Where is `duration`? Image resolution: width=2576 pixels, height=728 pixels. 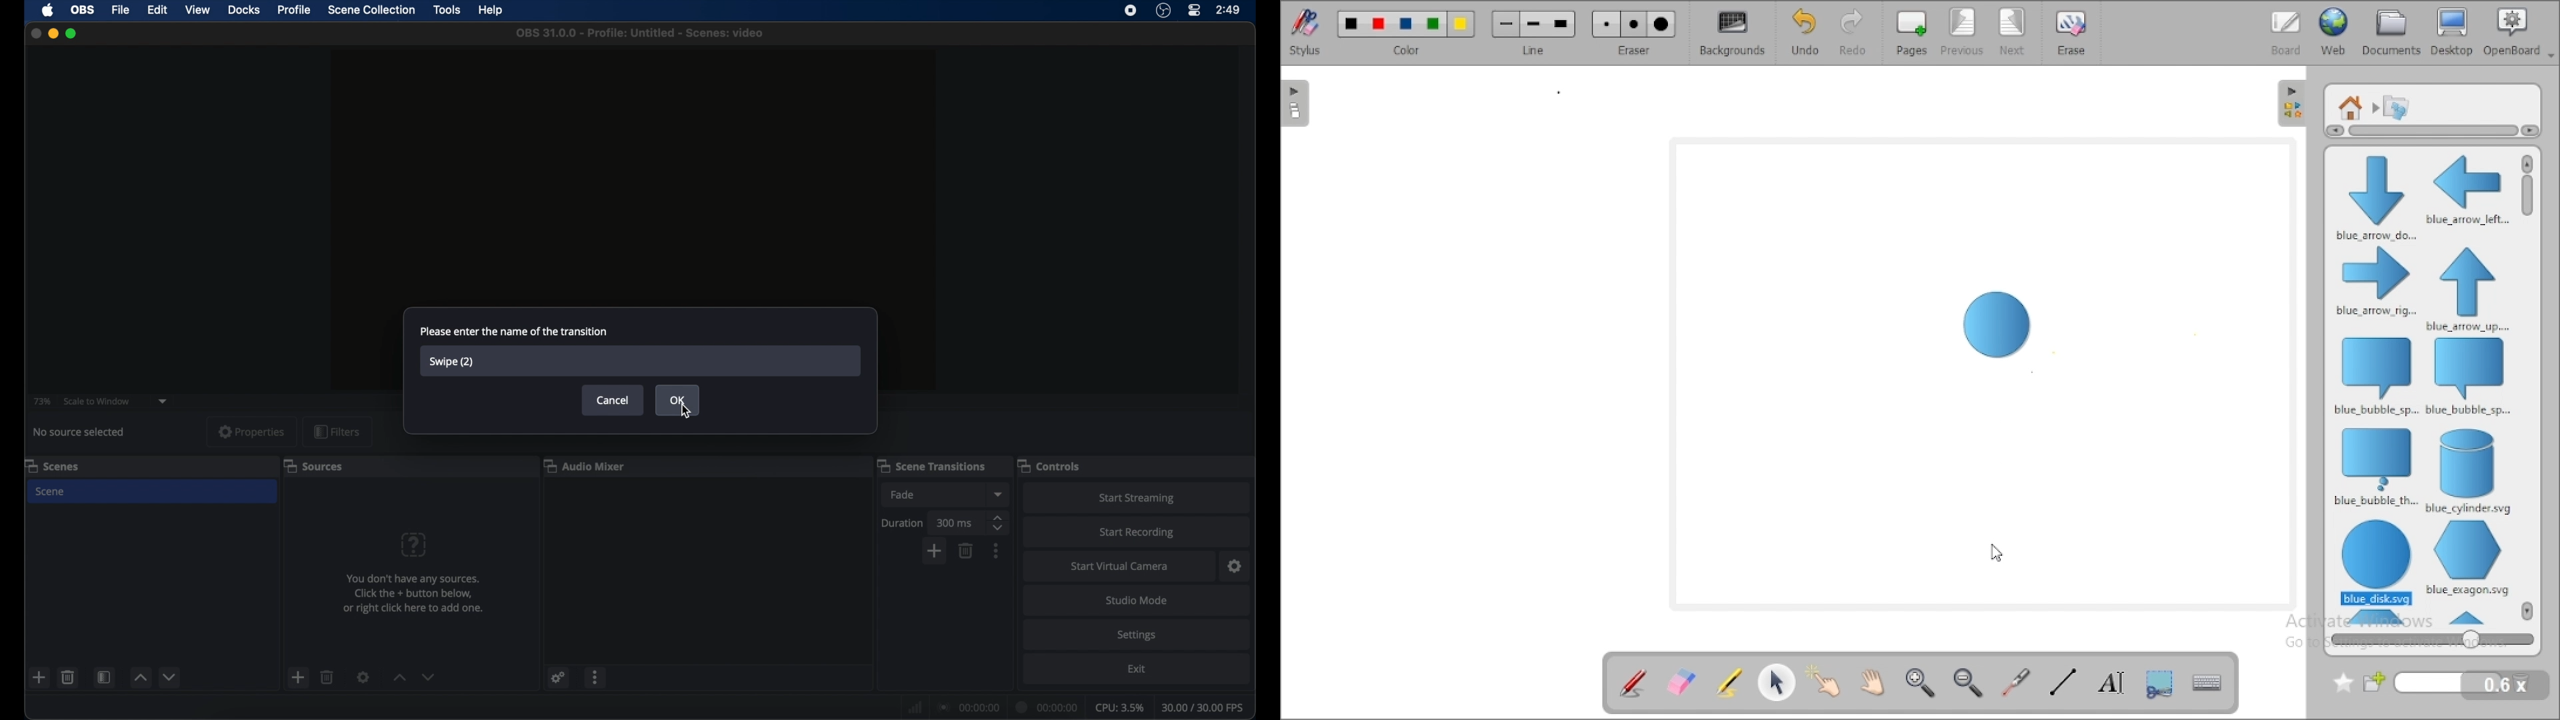
duration is located at coordinates (903, 523).